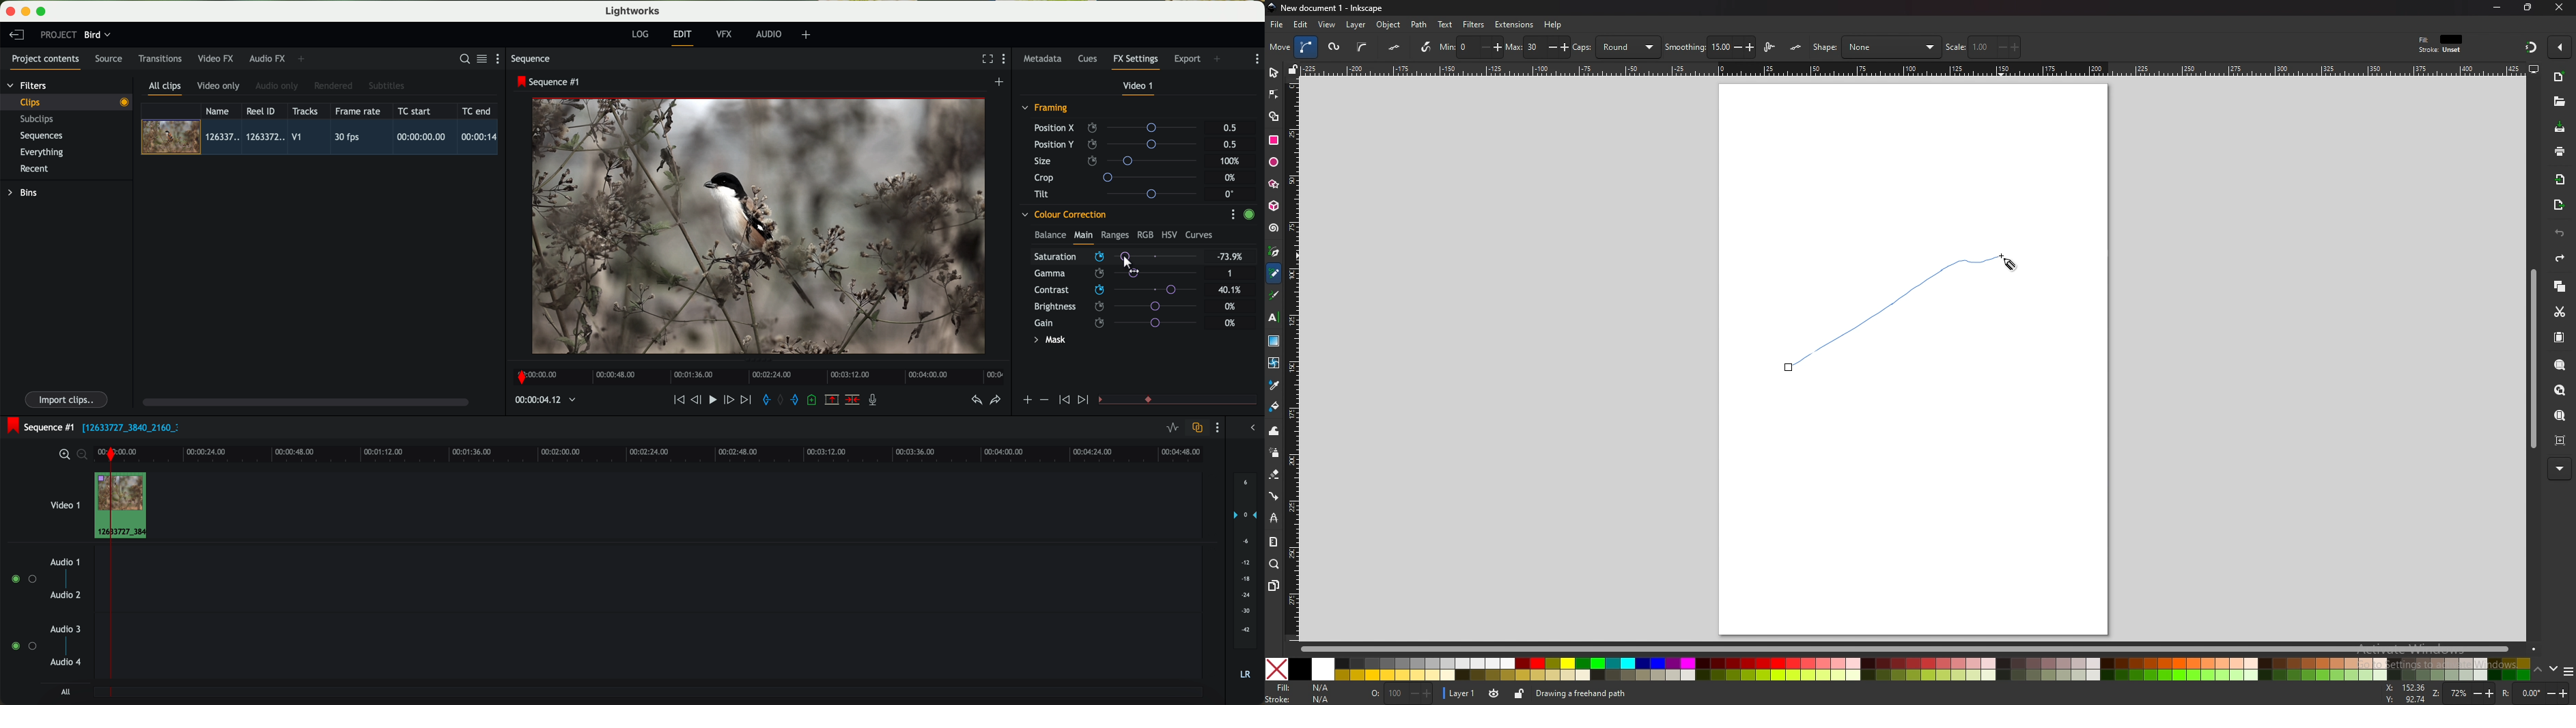  I want to click on move foward, so click(745, 400).